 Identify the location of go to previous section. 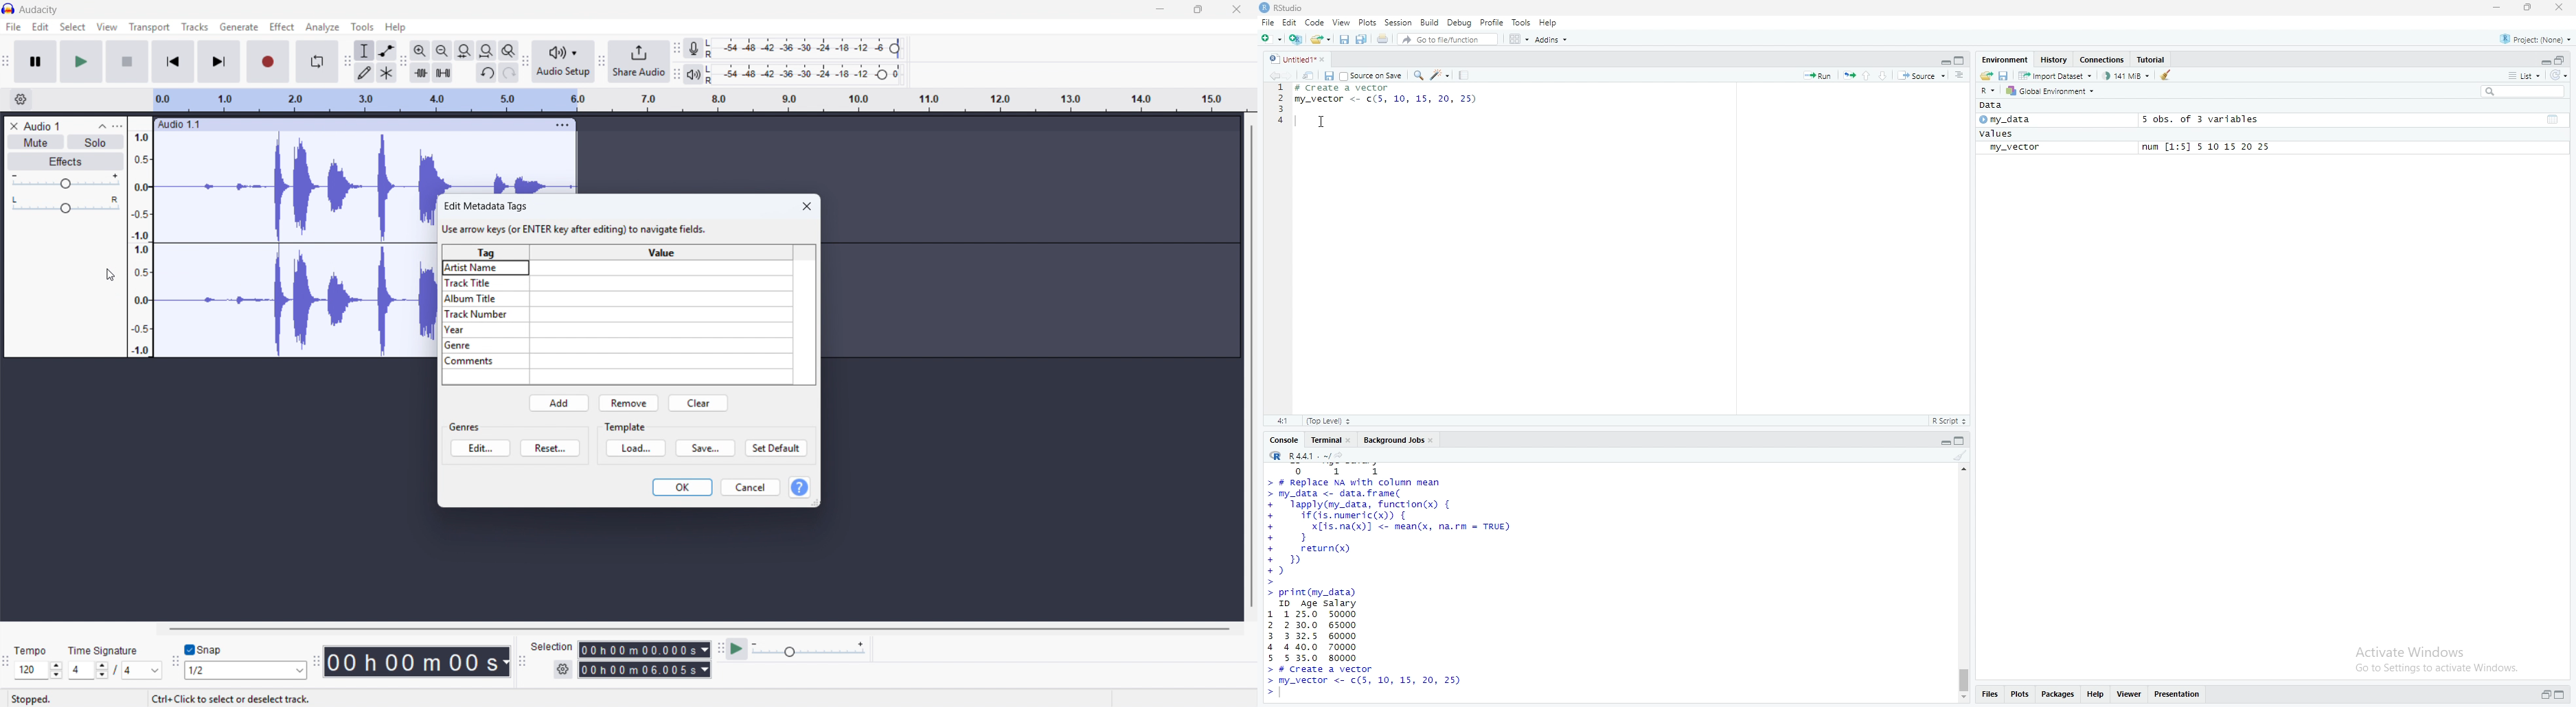
(1866, 75).